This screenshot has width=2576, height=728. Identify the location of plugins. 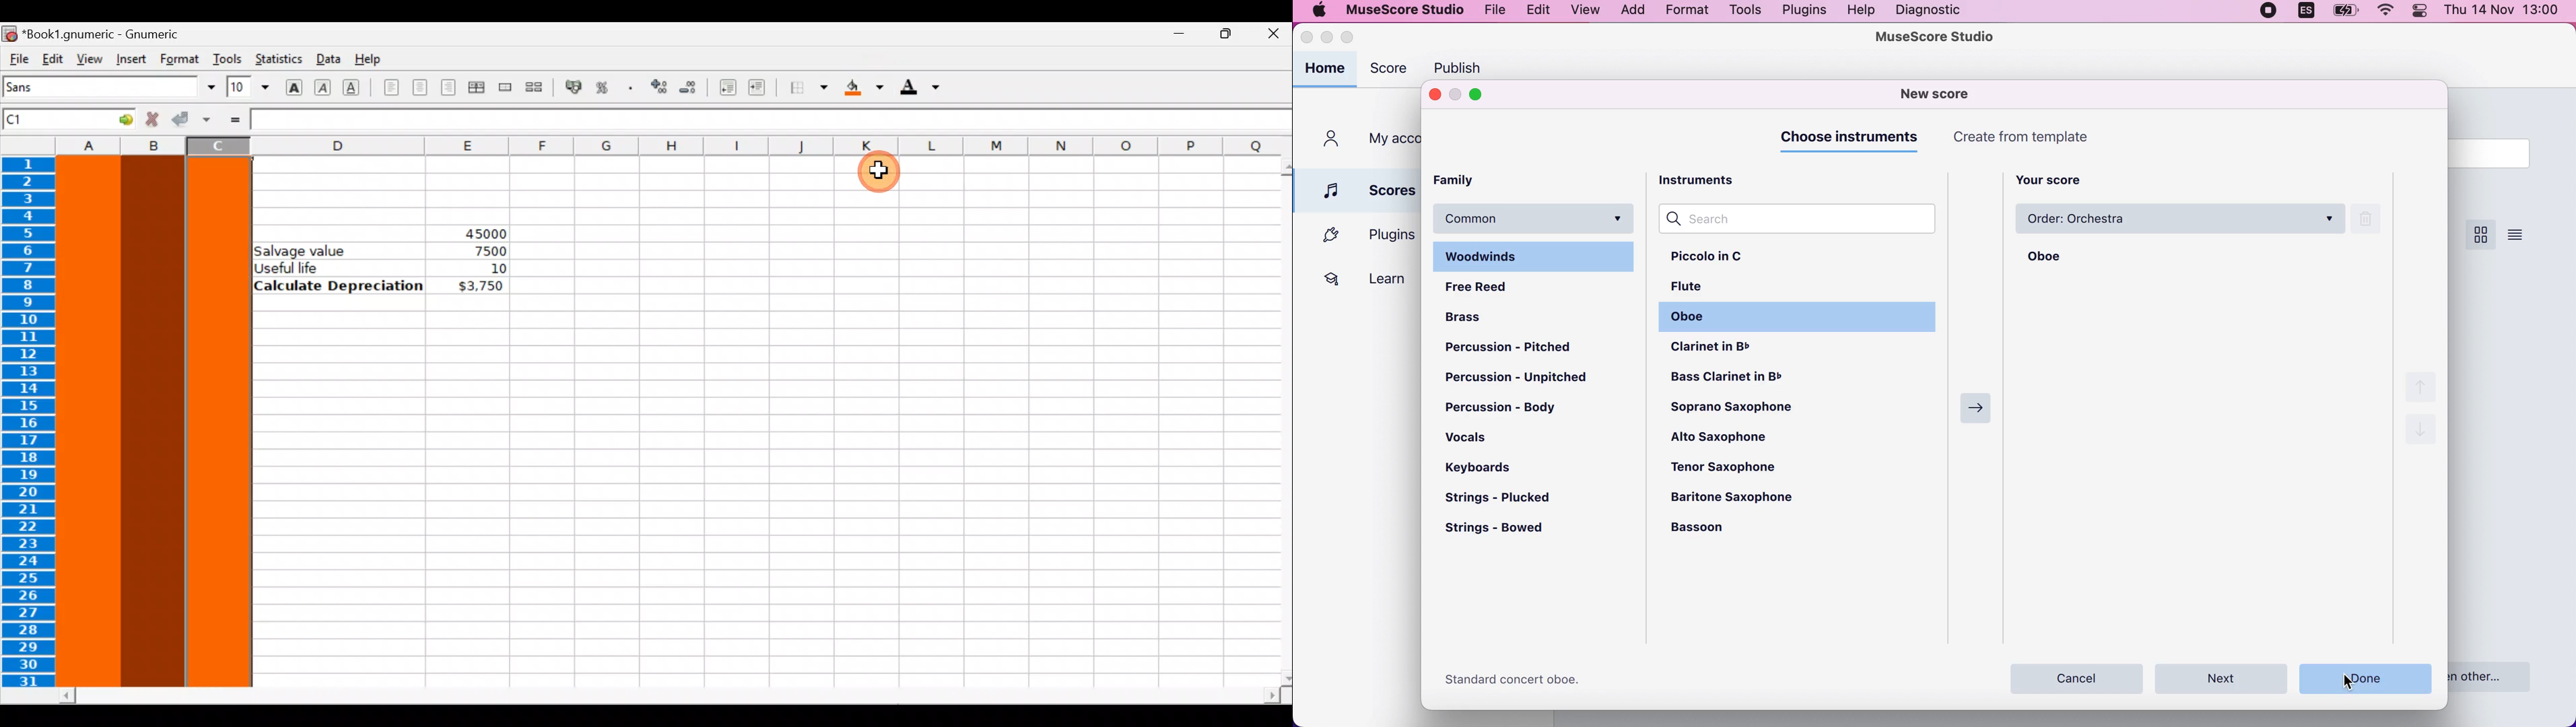
(1802, 12).